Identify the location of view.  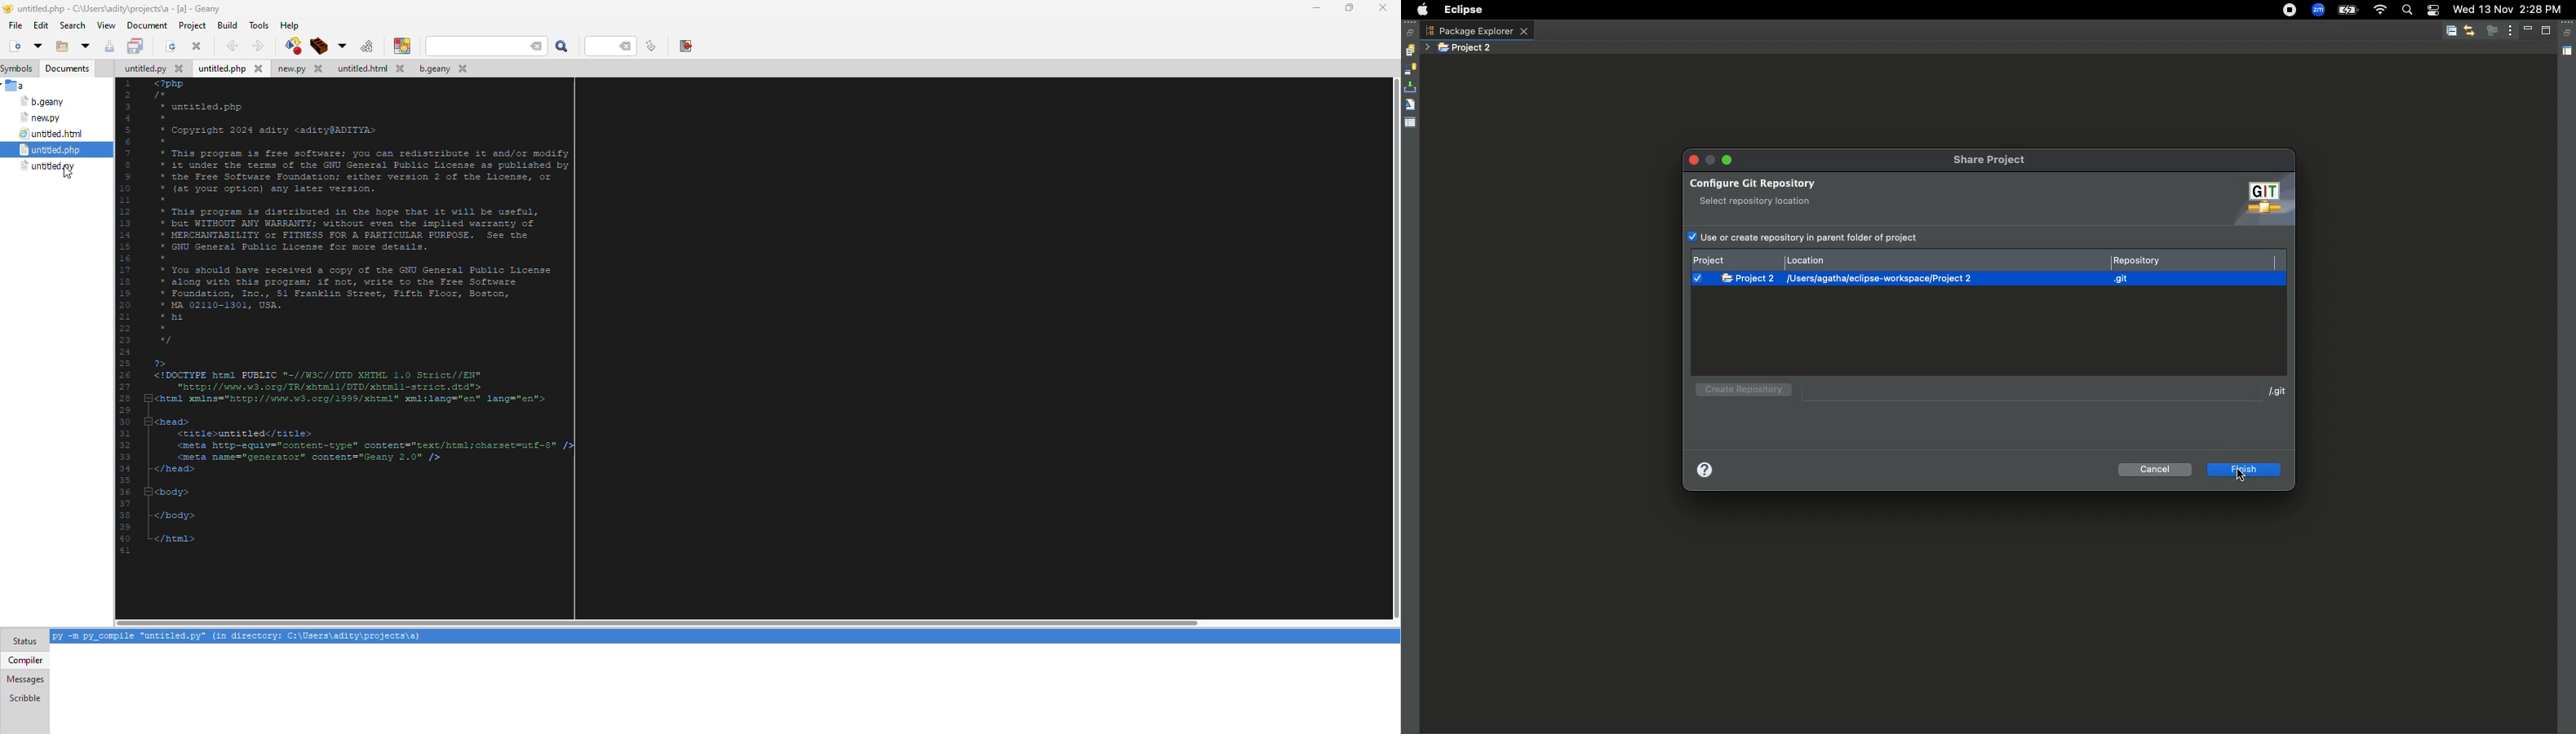
(107, 26).